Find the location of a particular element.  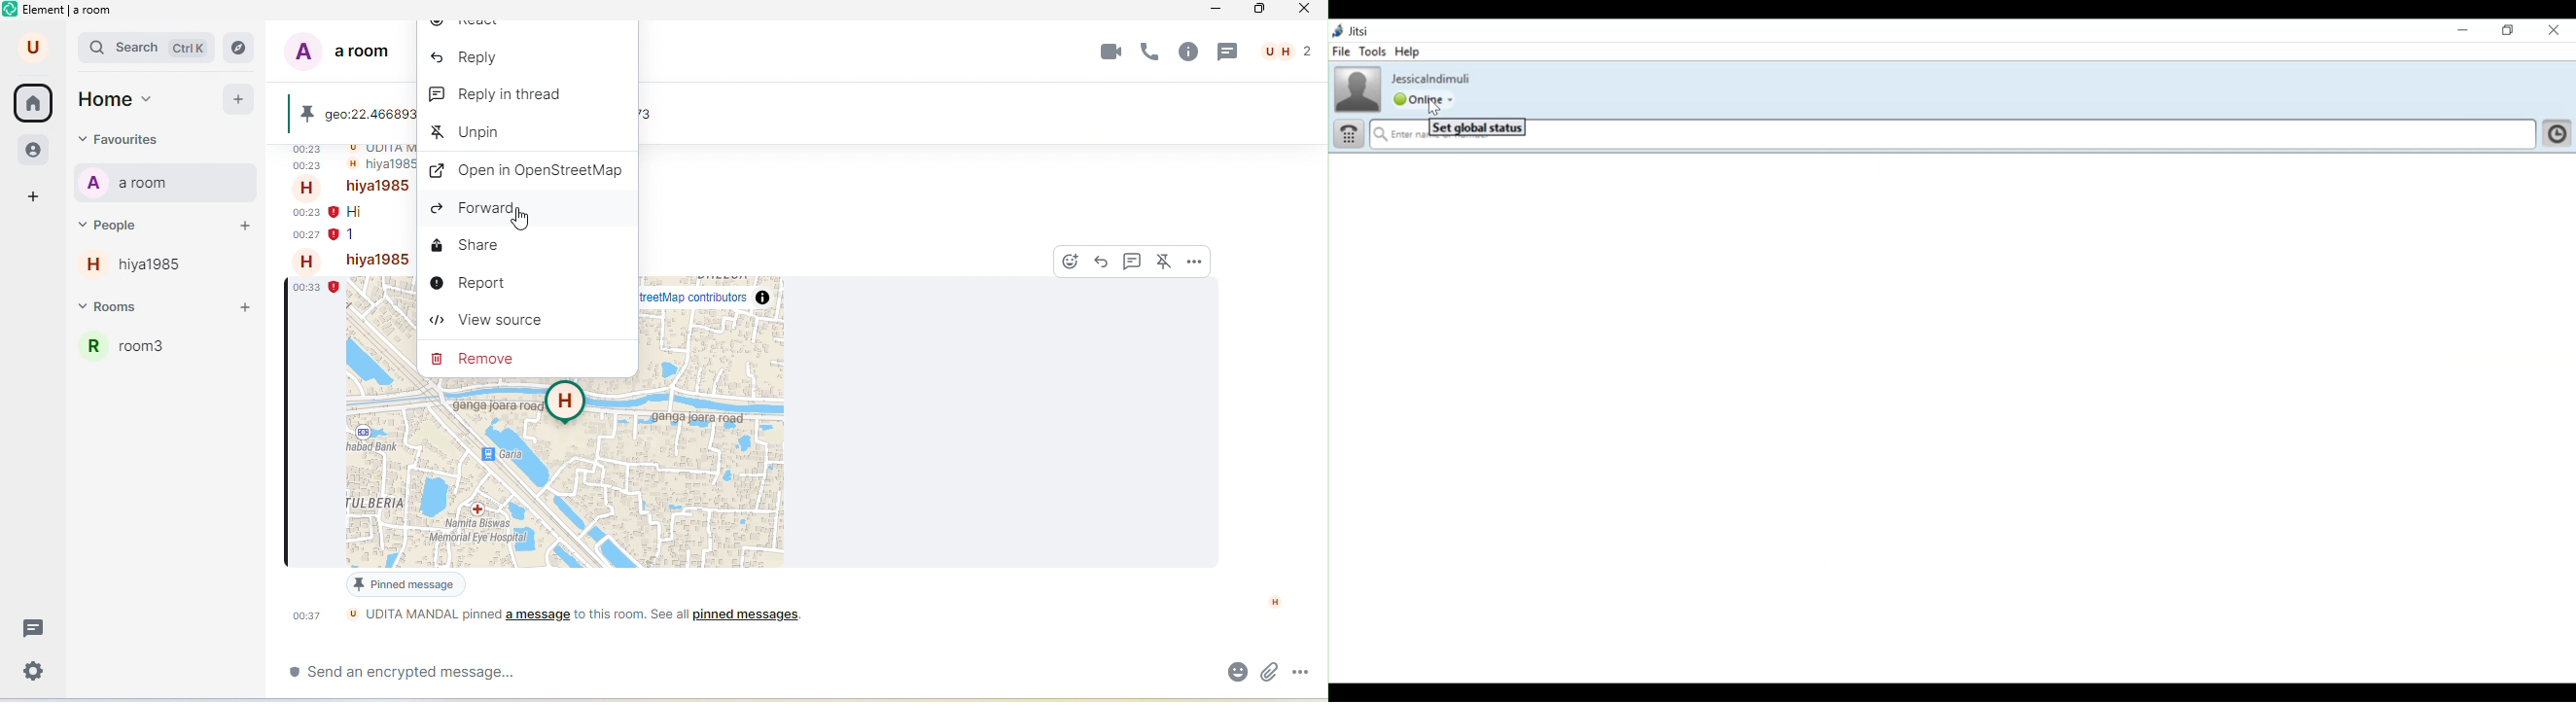

rooms is located at coordinates (131, 309).